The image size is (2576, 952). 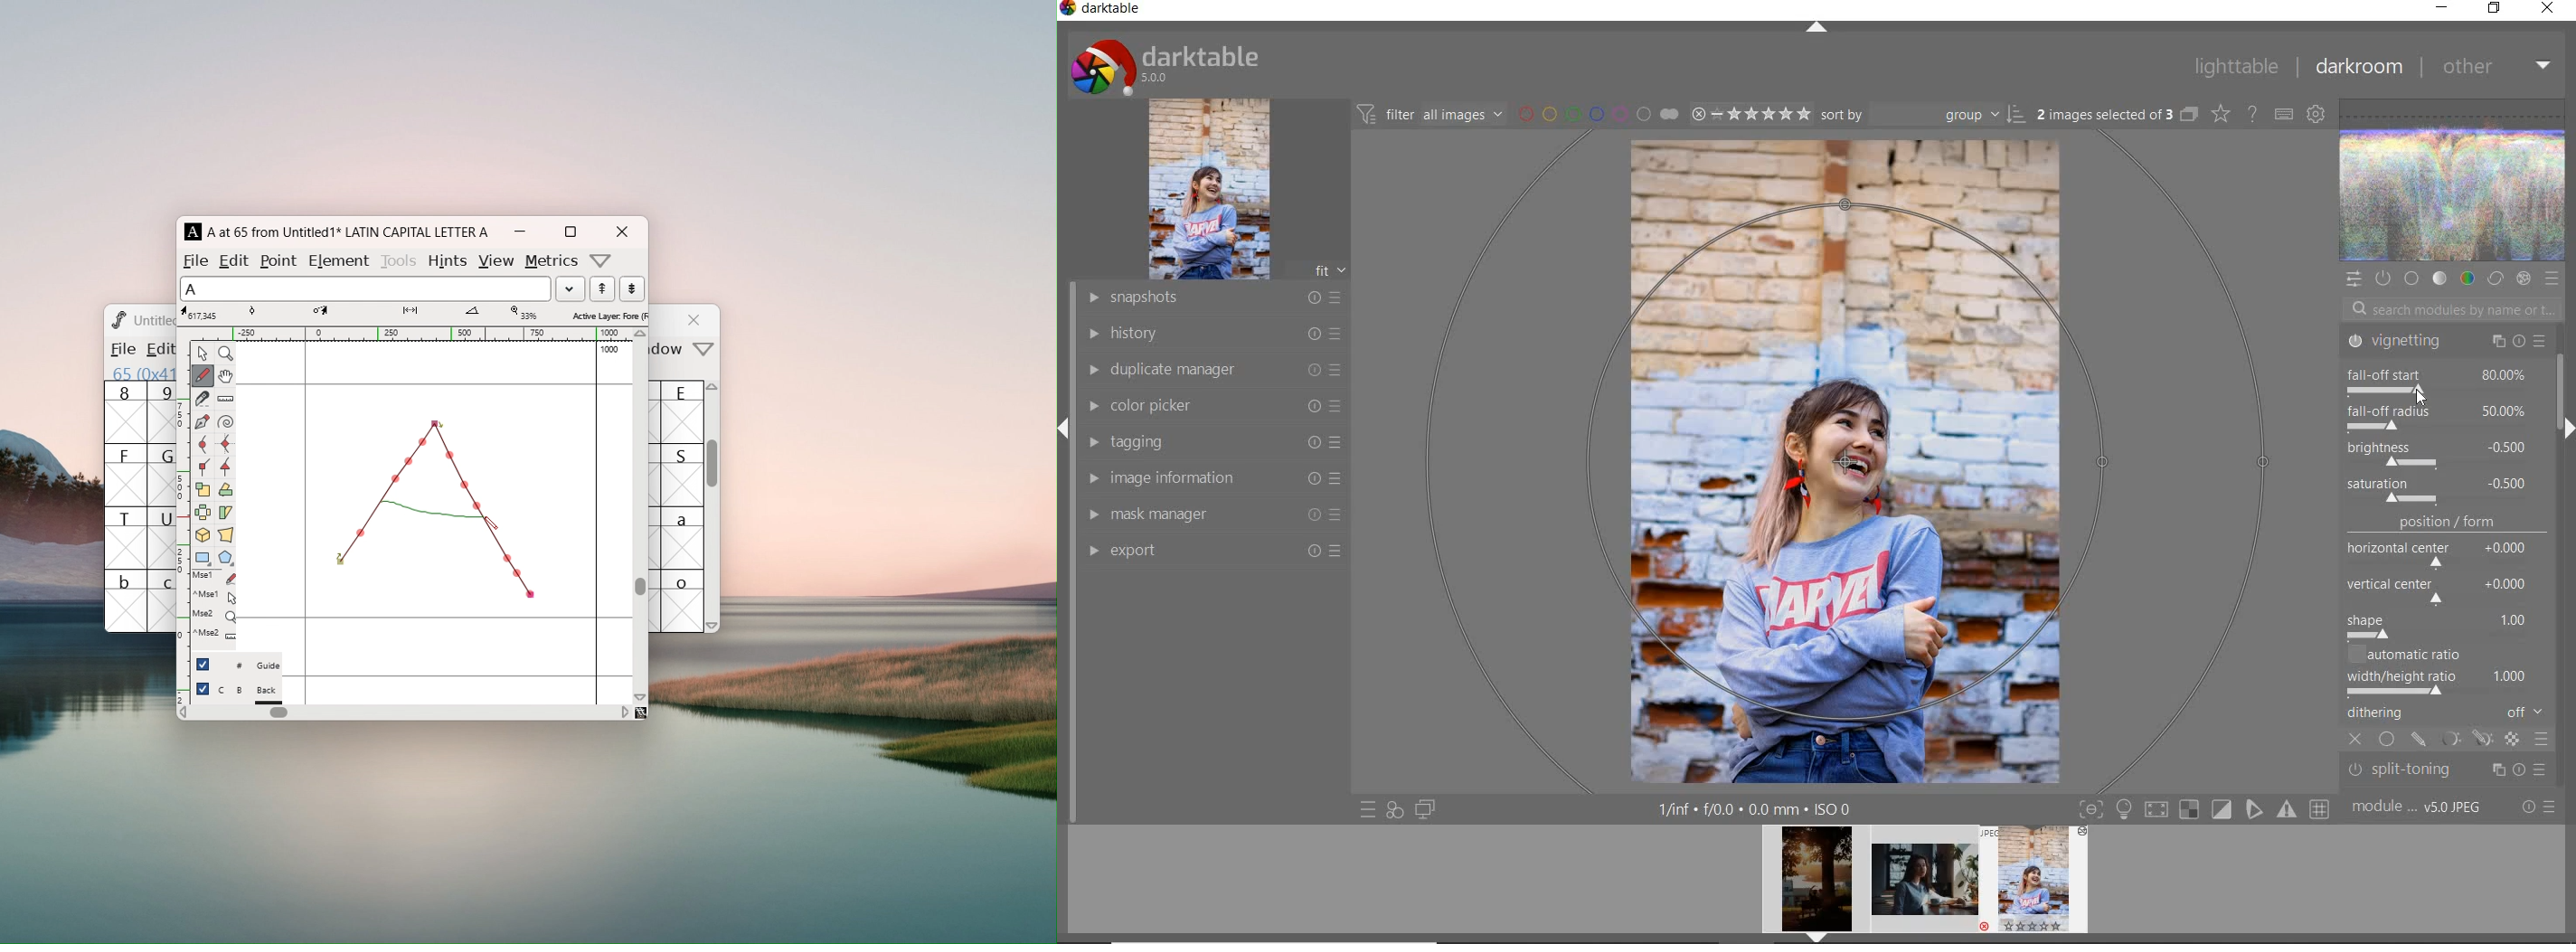 I want to click on 65 (0x41, so click(x=140, y=372).